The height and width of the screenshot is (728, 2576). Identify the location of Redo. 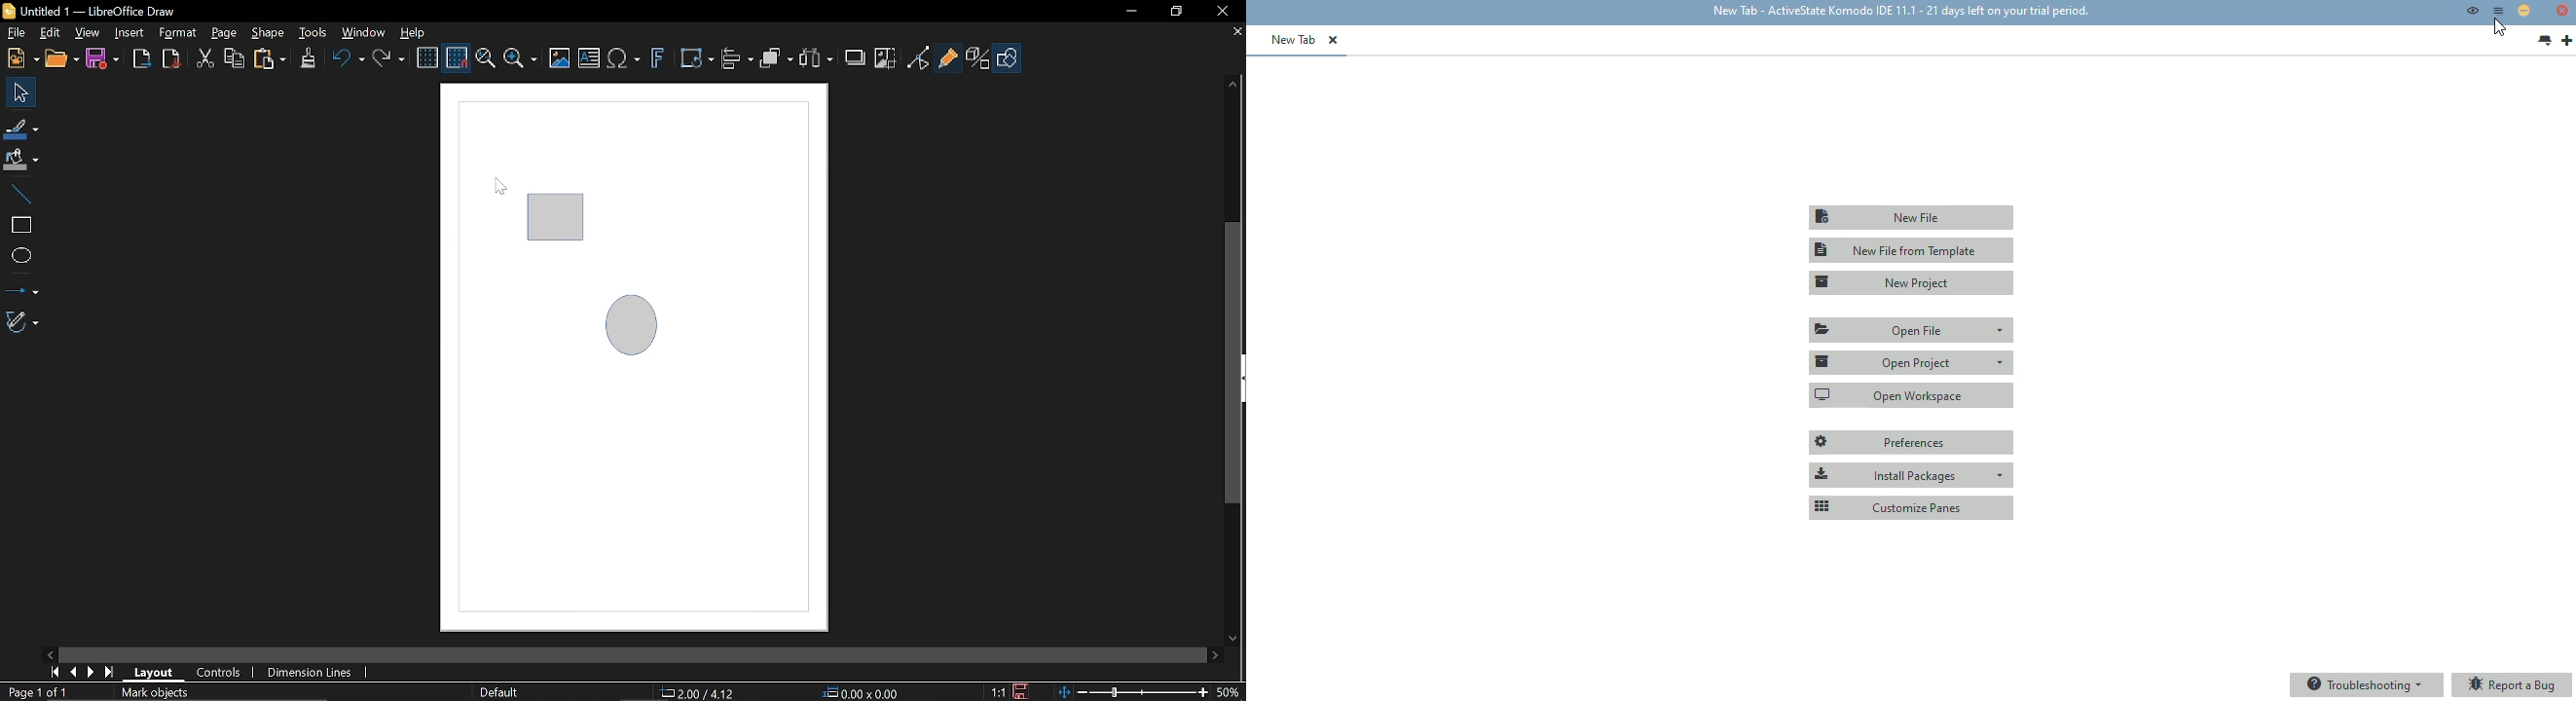
(390, 60).